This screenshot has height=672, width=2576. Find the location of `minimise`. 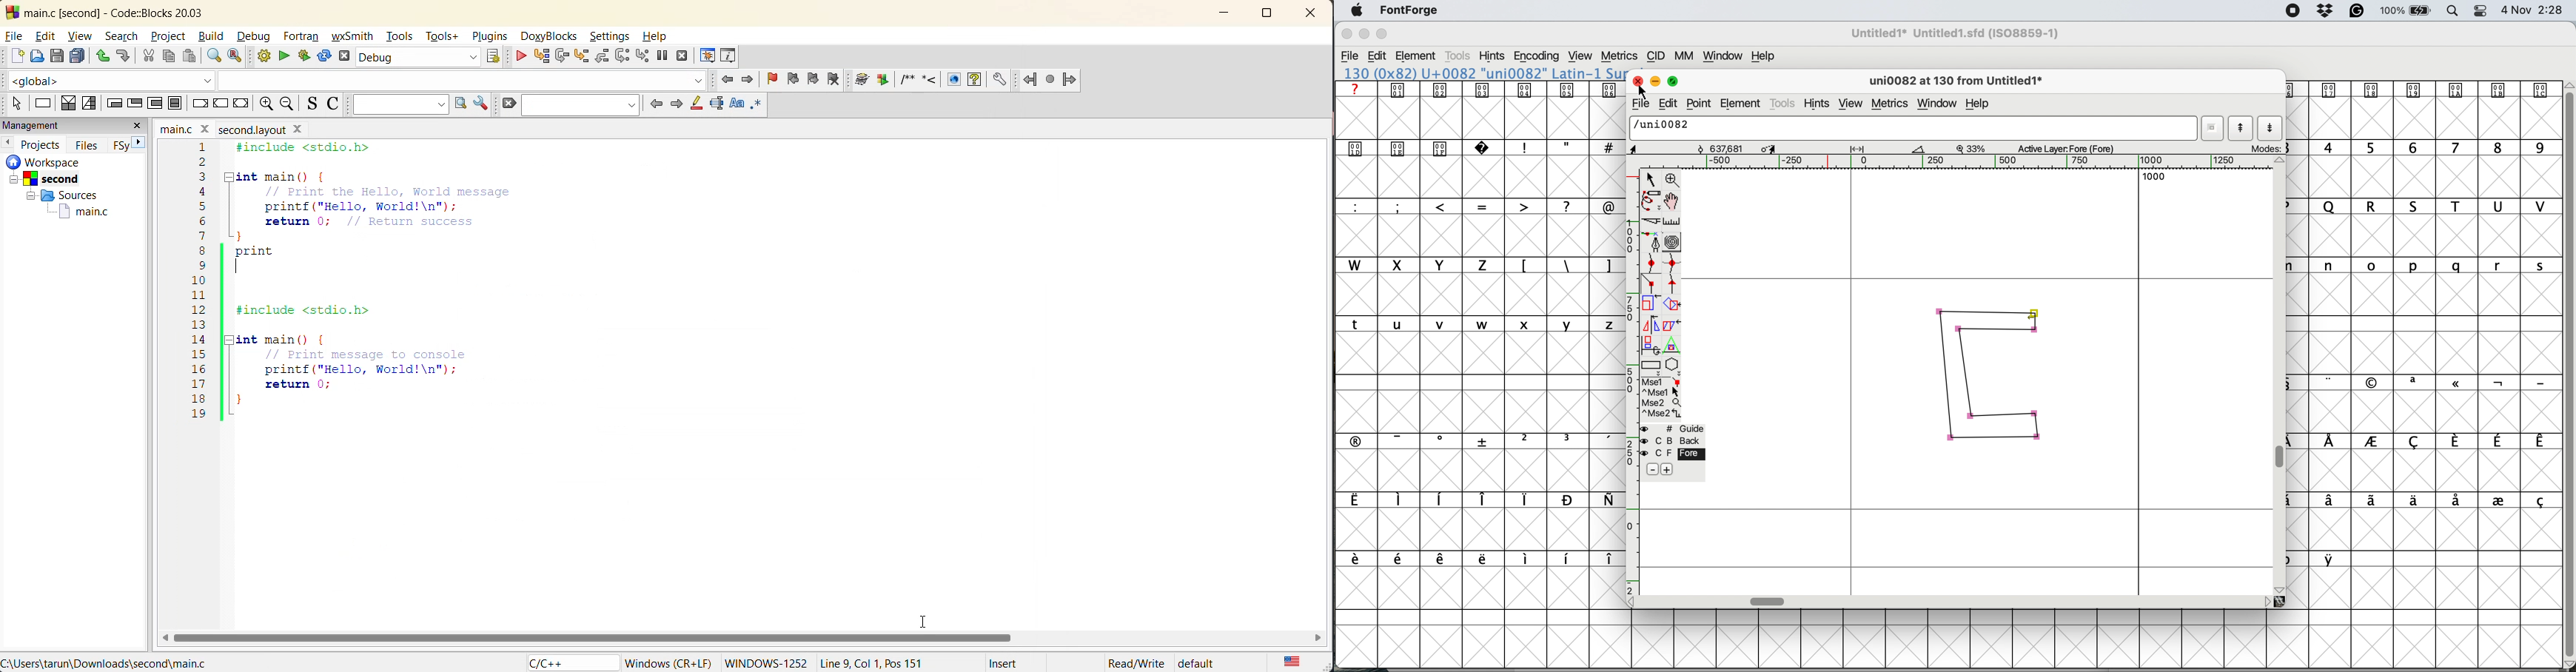

minimise is located at coordinates (1363, 34).